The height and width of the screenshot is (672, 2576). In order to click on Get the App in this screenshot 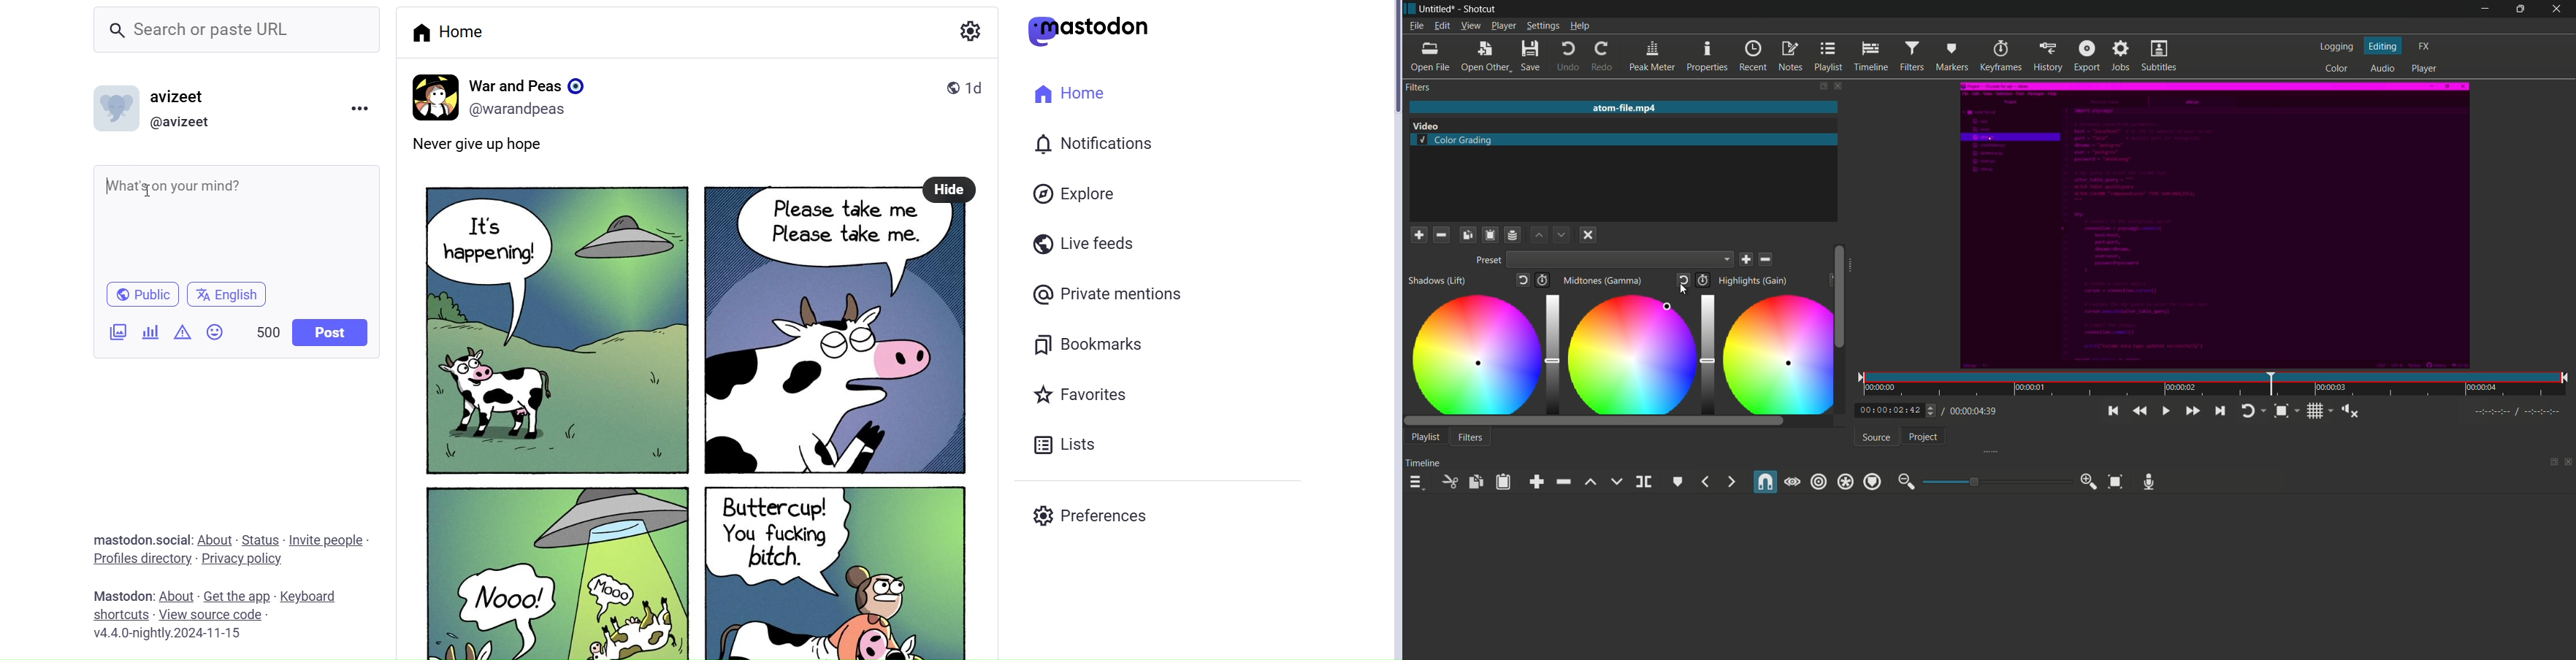, I will do `click(239, 595)`.